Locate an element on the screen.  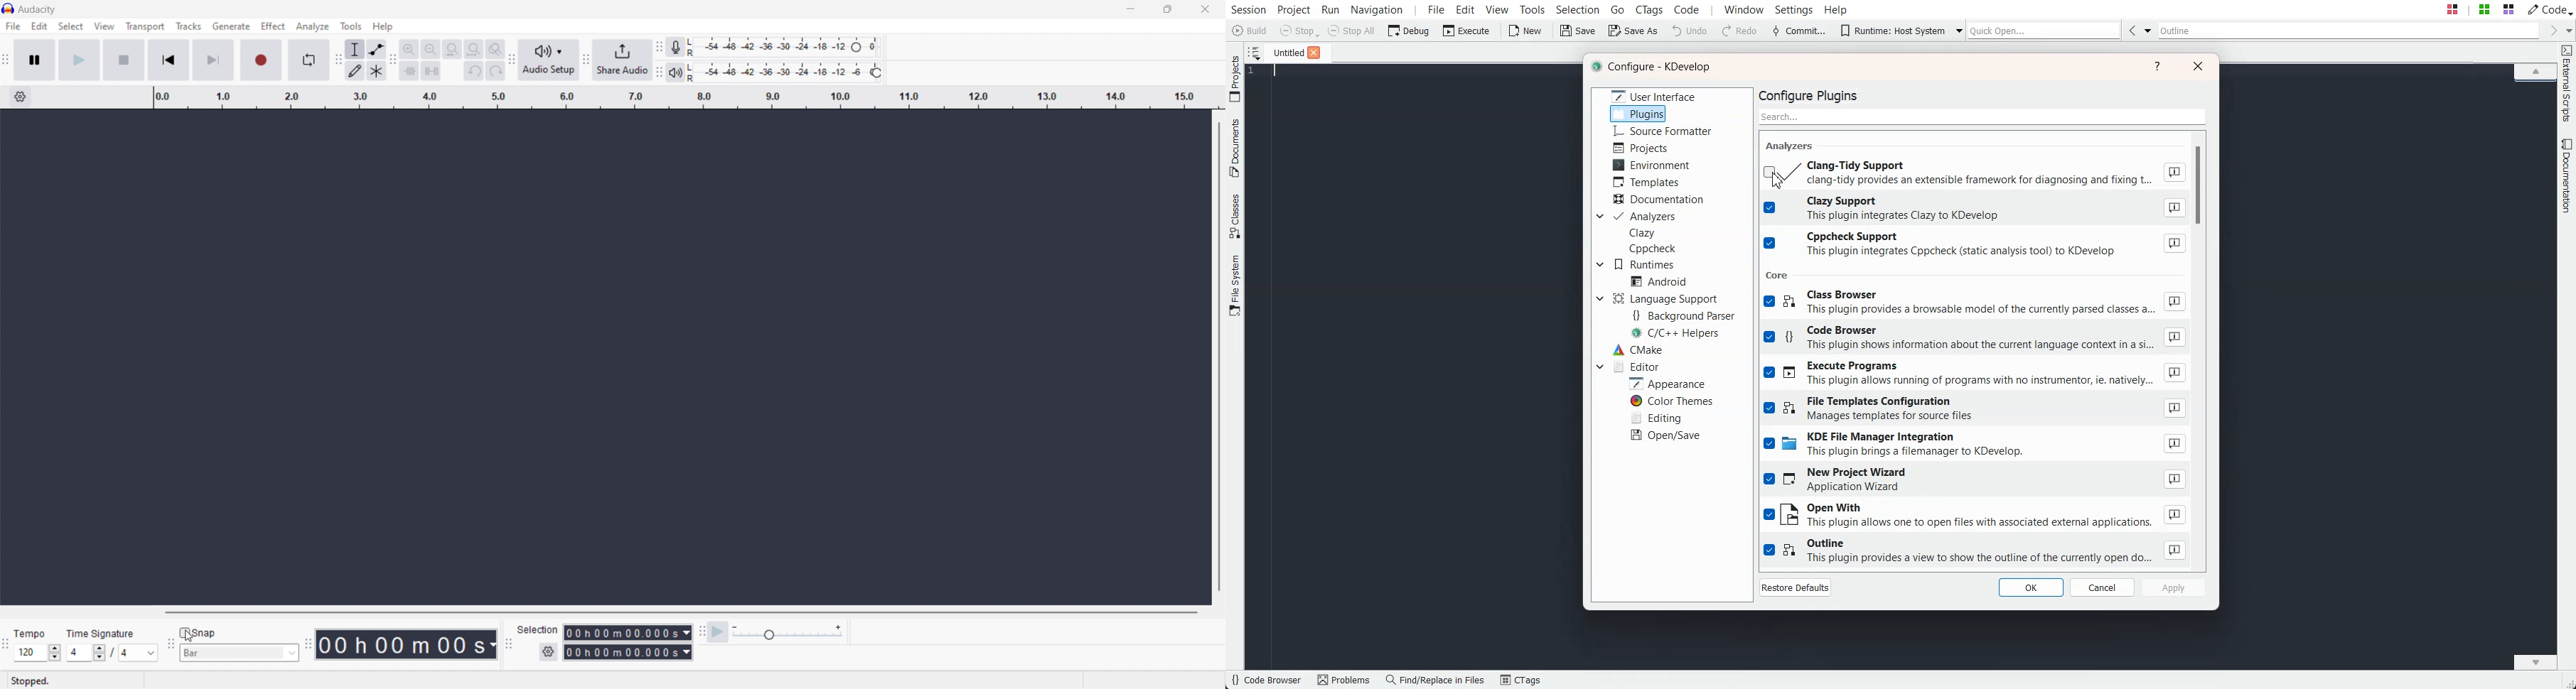
play is located at coordinates (78, 60).